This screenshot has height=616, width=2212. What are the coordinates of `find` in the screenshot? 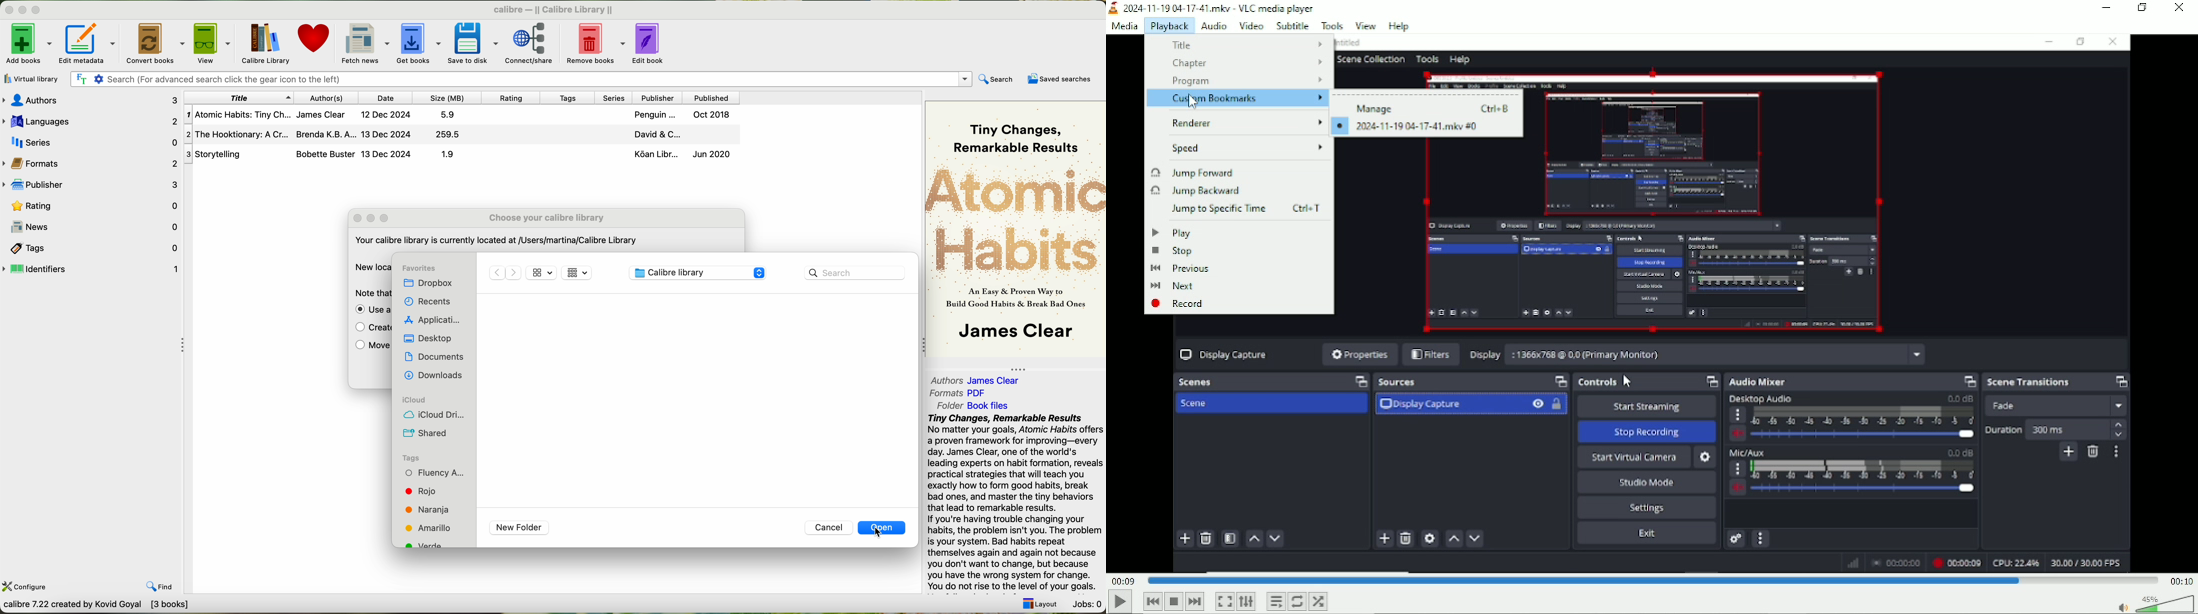 It's located at (159, 586).